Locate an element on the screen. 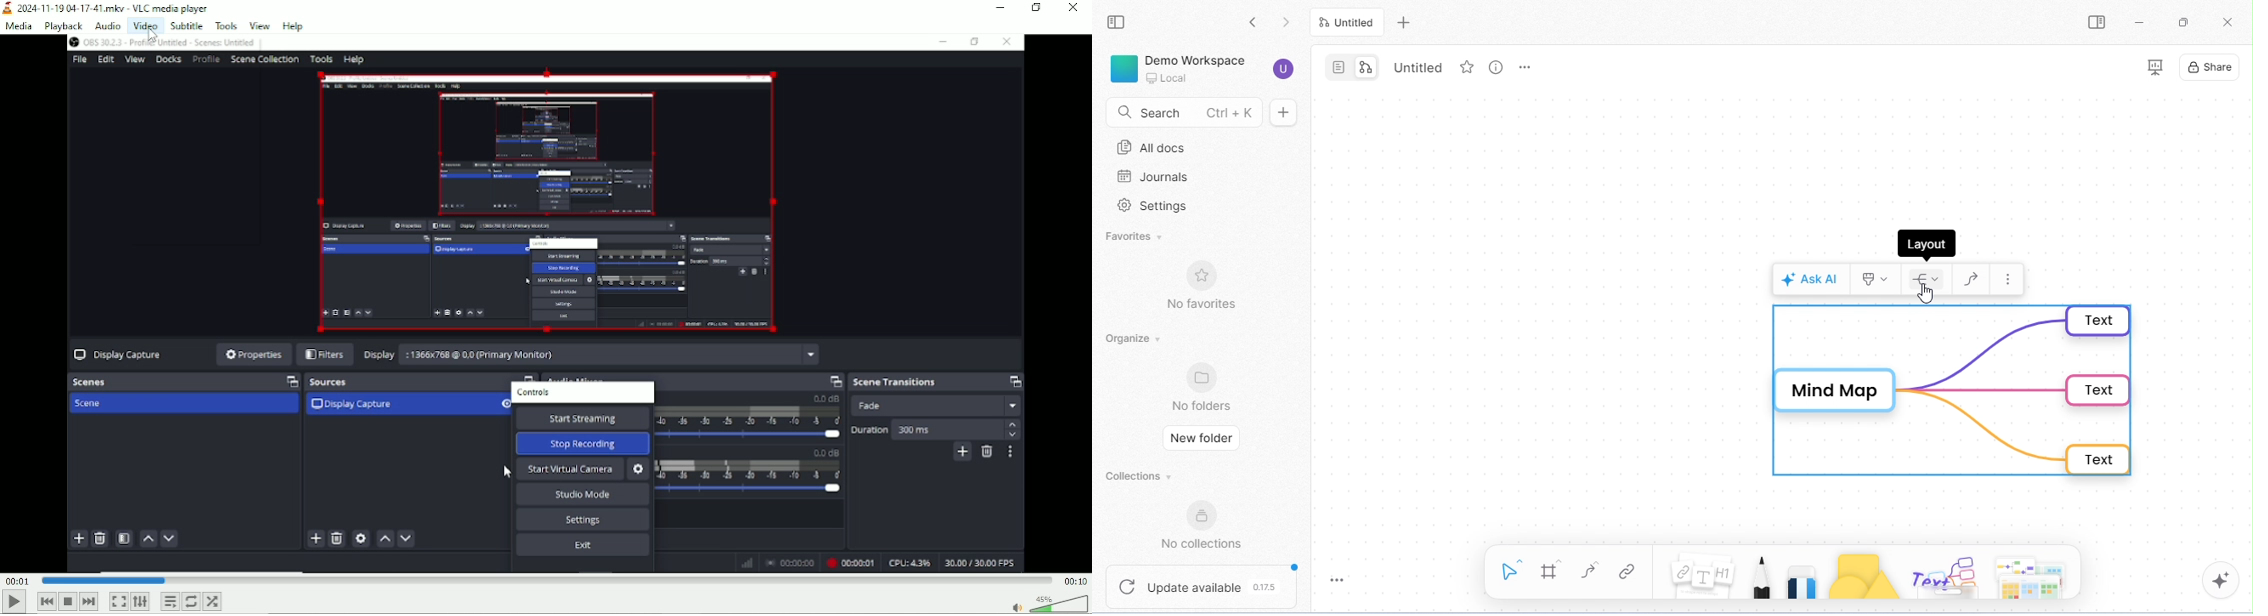 The height and width of the screenshot is (616, 2268). pencil is located at coordinates (1763, 576).